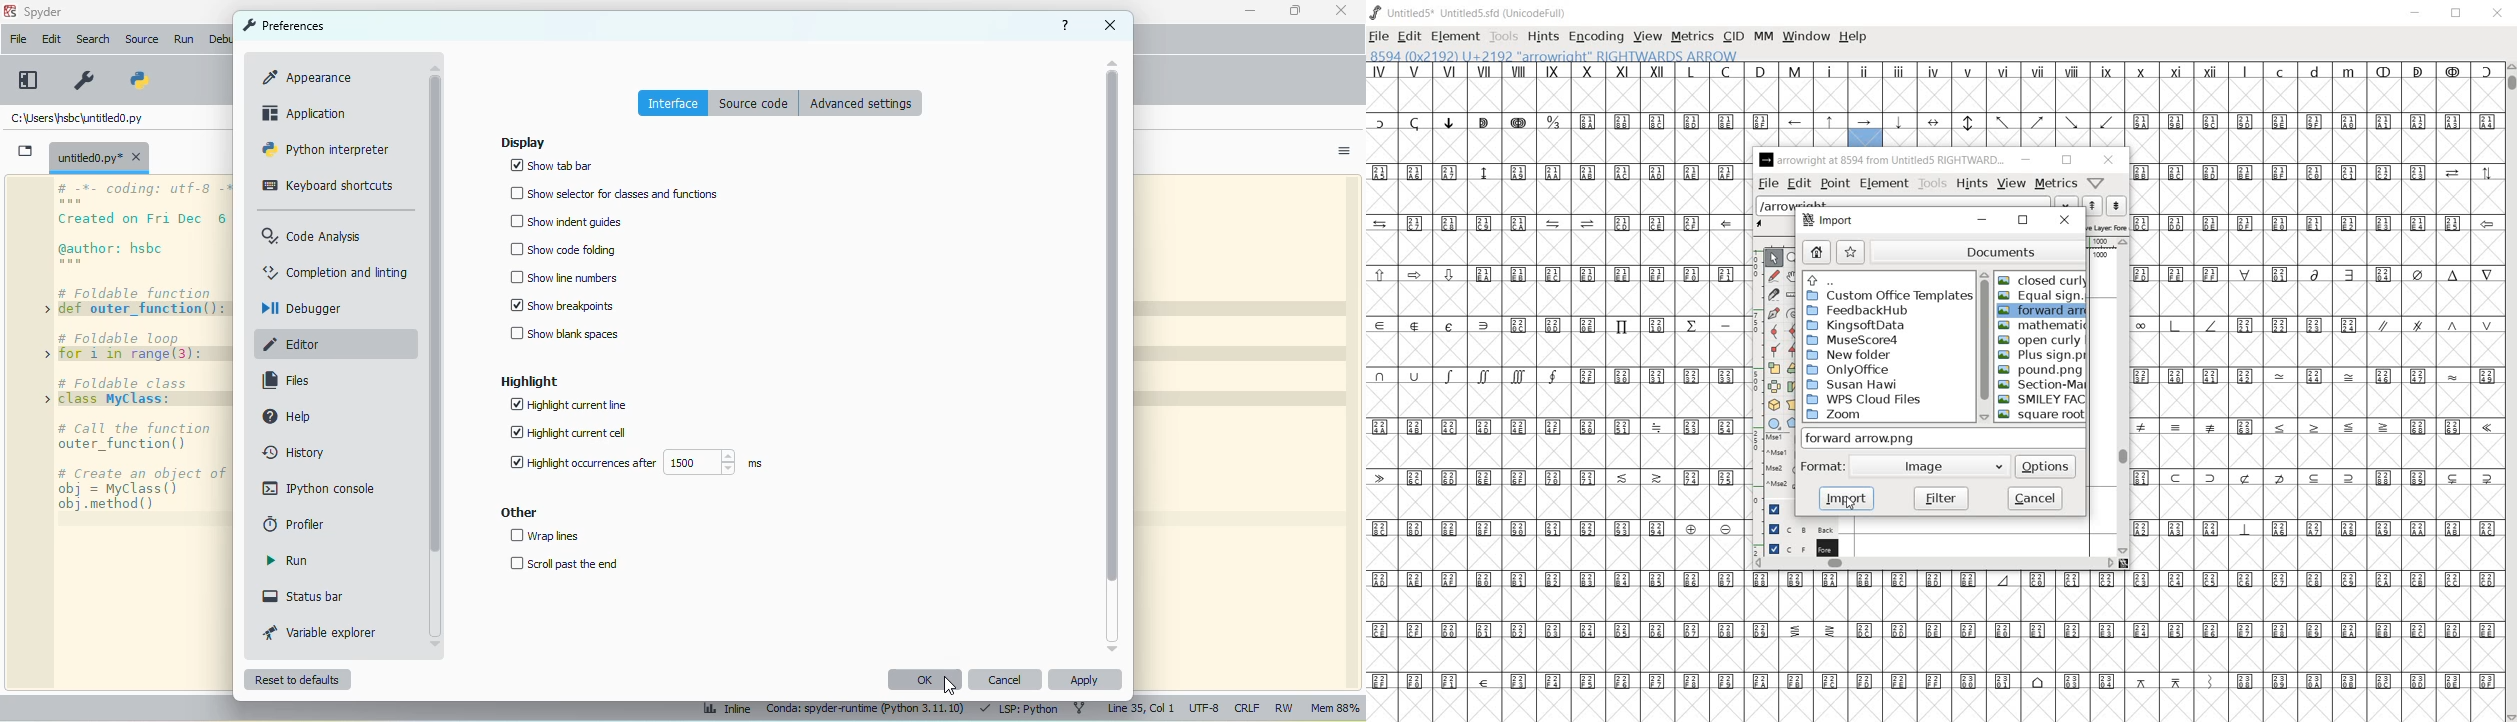 The width and height of the screenshot is (2520, 728). What do you see at coordinates (283, 25) in the screenshot?
I see `preferences` at bounding box center [283, 25].